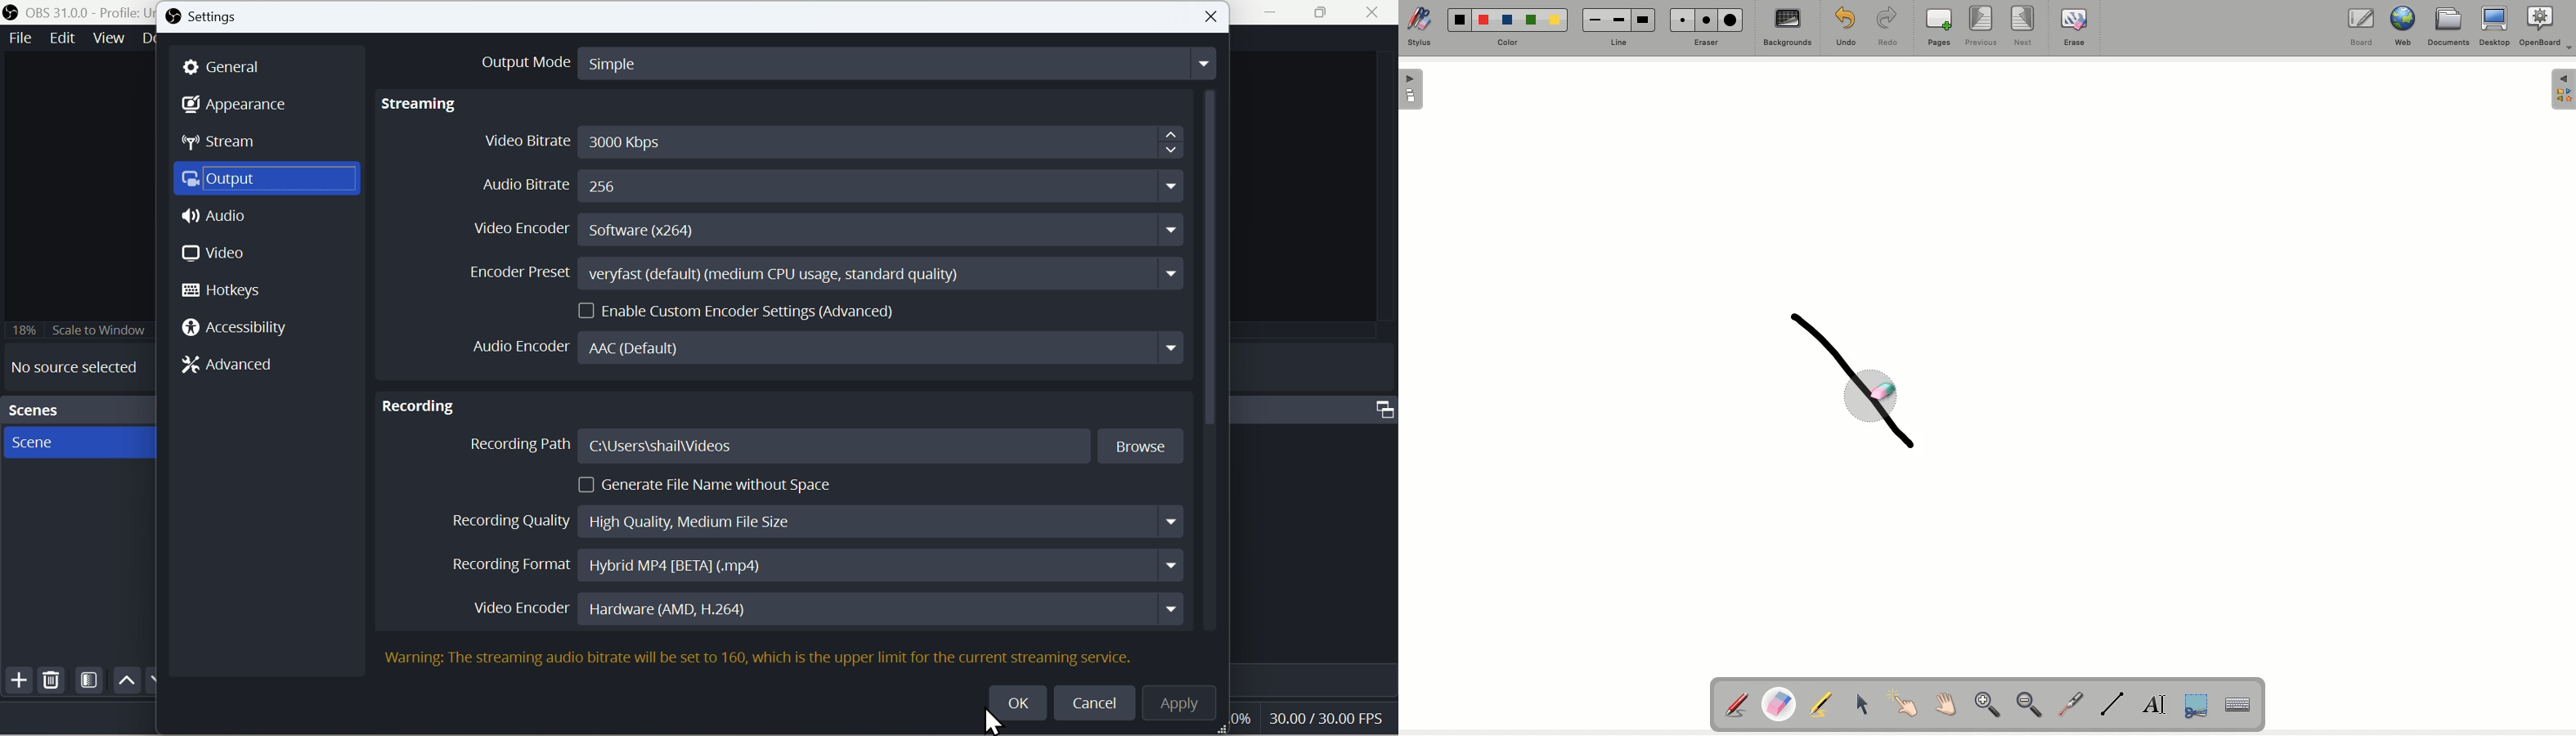  Describe the element at coordinates (1322, 717) in the screenshot. I see `30.00/30.00 FPS` at that location.